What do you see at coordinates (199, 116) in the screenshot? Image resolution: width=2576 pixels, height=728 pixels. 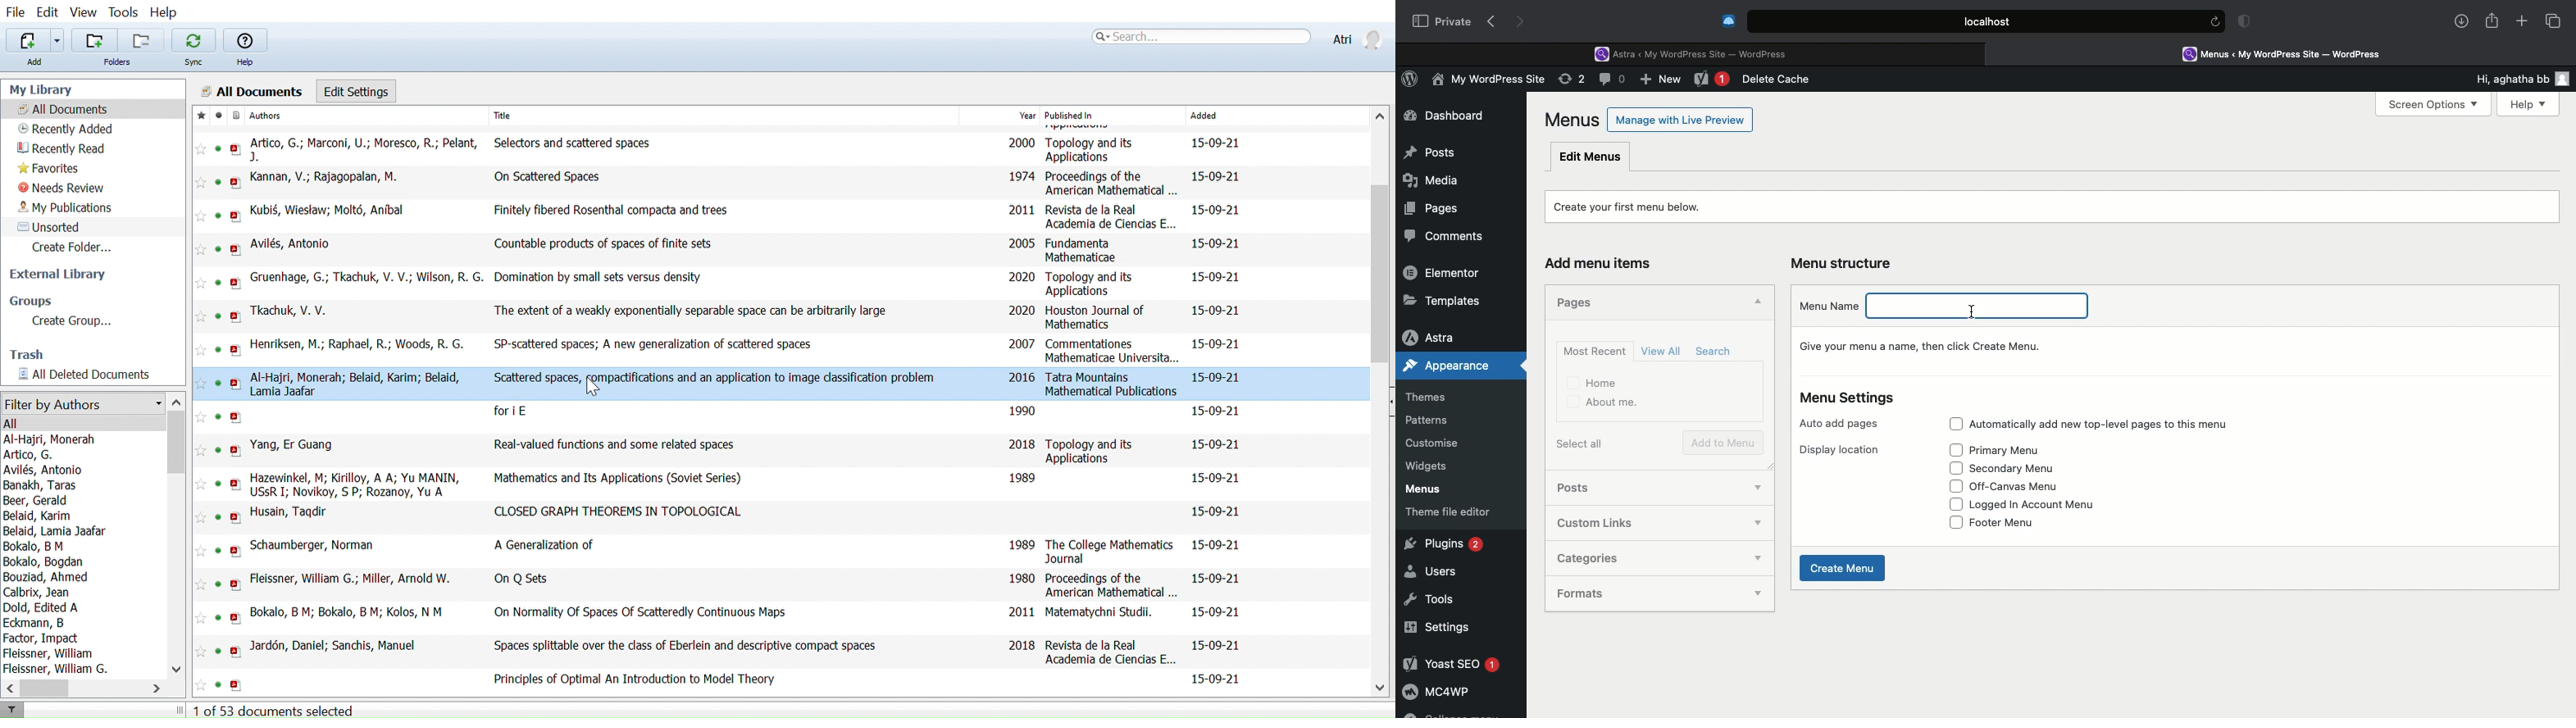 I see `Added to favorites` at bounding box center [199, 116].